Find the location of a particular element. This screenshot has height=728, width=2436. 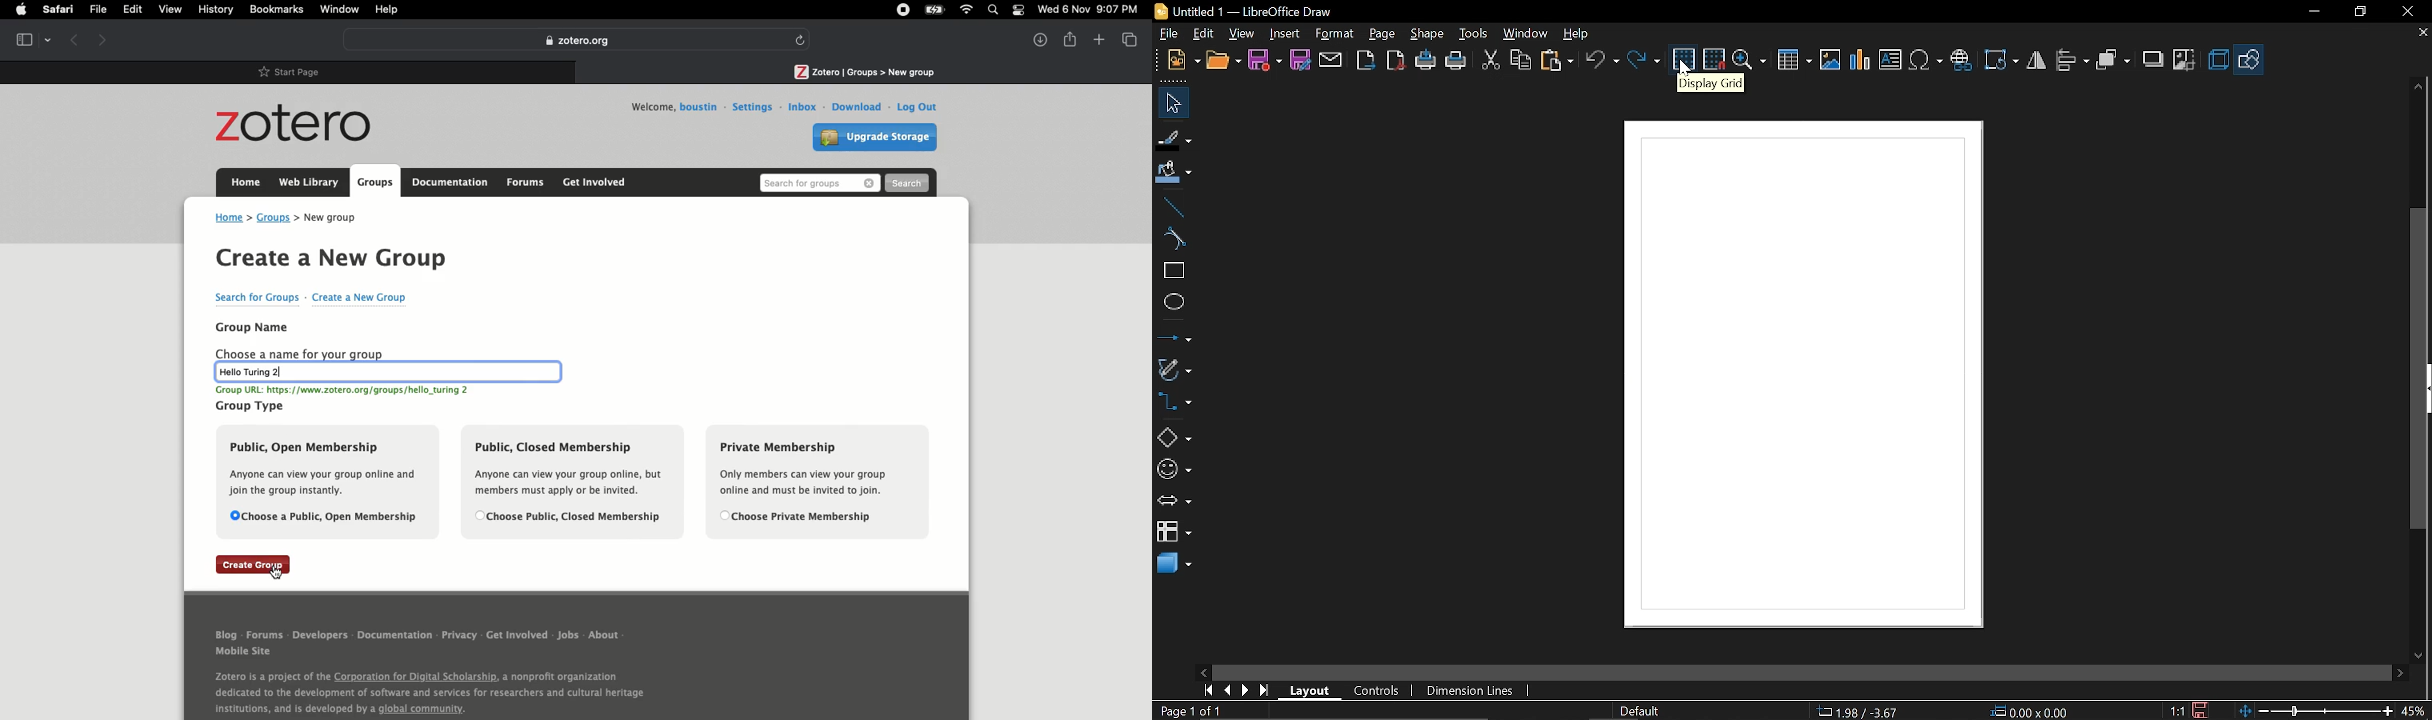

File is located at coordinates (101, 10).